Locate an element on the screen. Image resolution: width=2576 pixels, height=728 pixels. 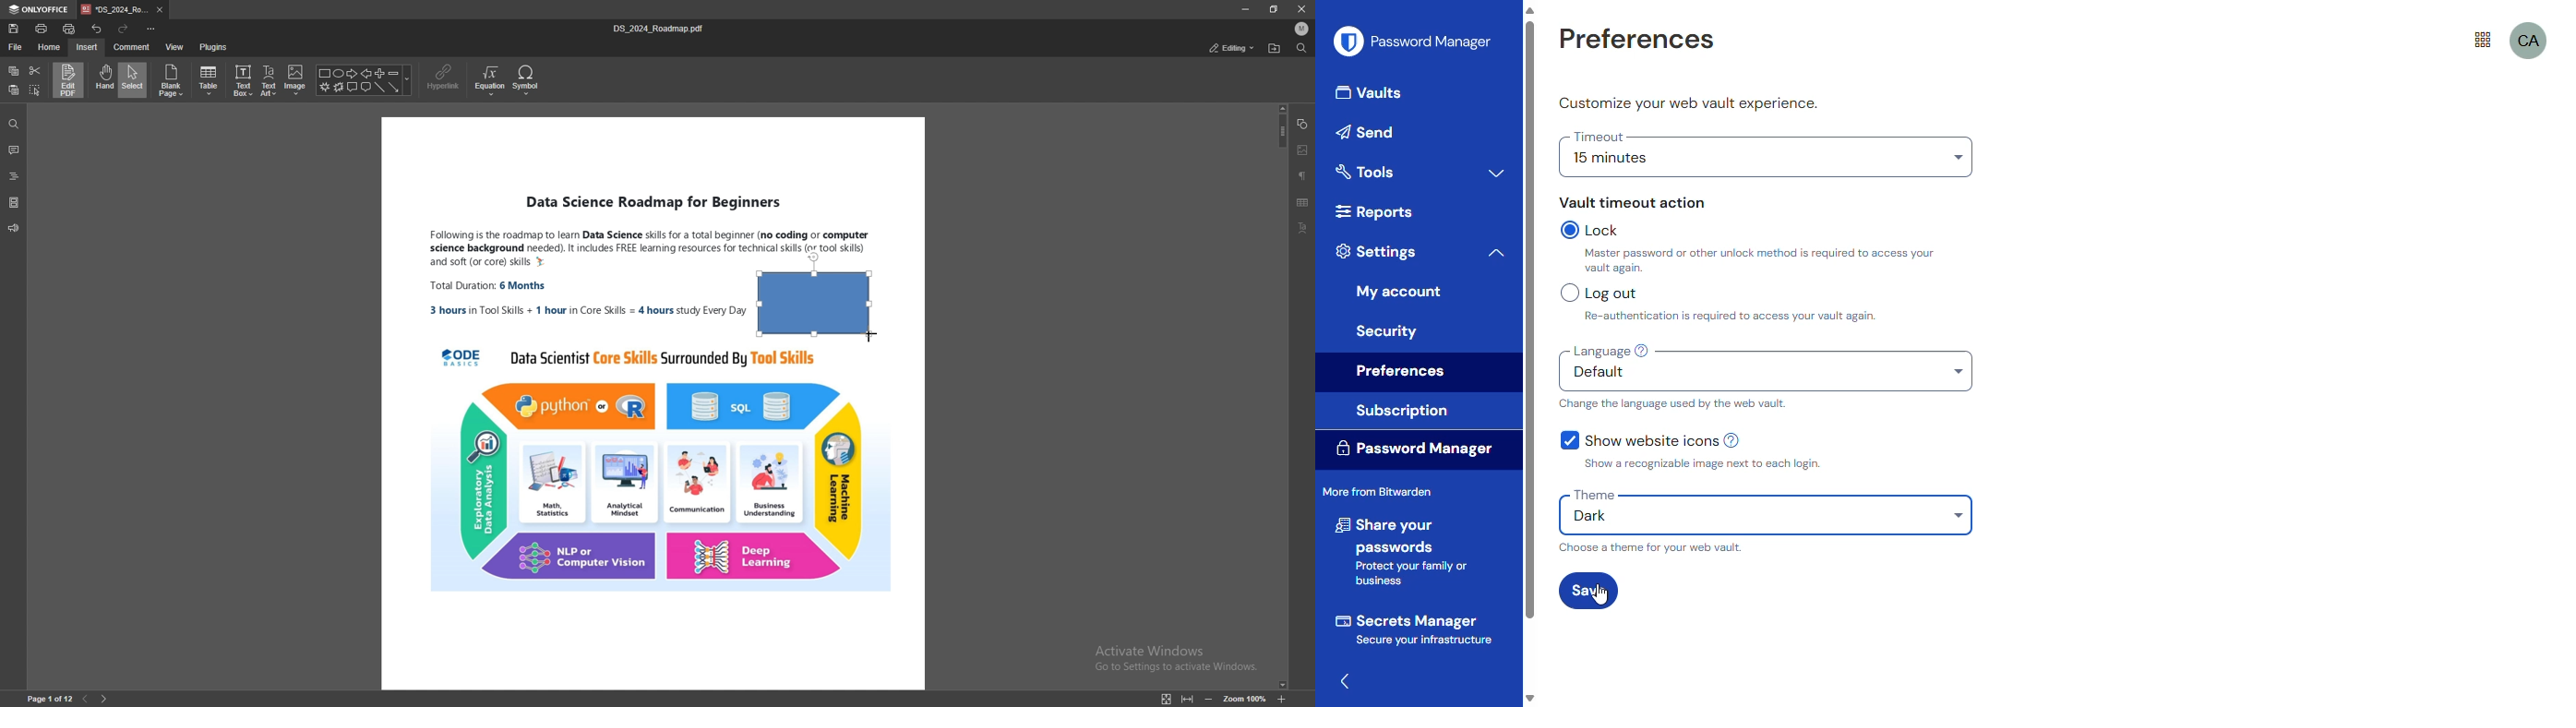
password manager is located at coordinates (1414, 41).